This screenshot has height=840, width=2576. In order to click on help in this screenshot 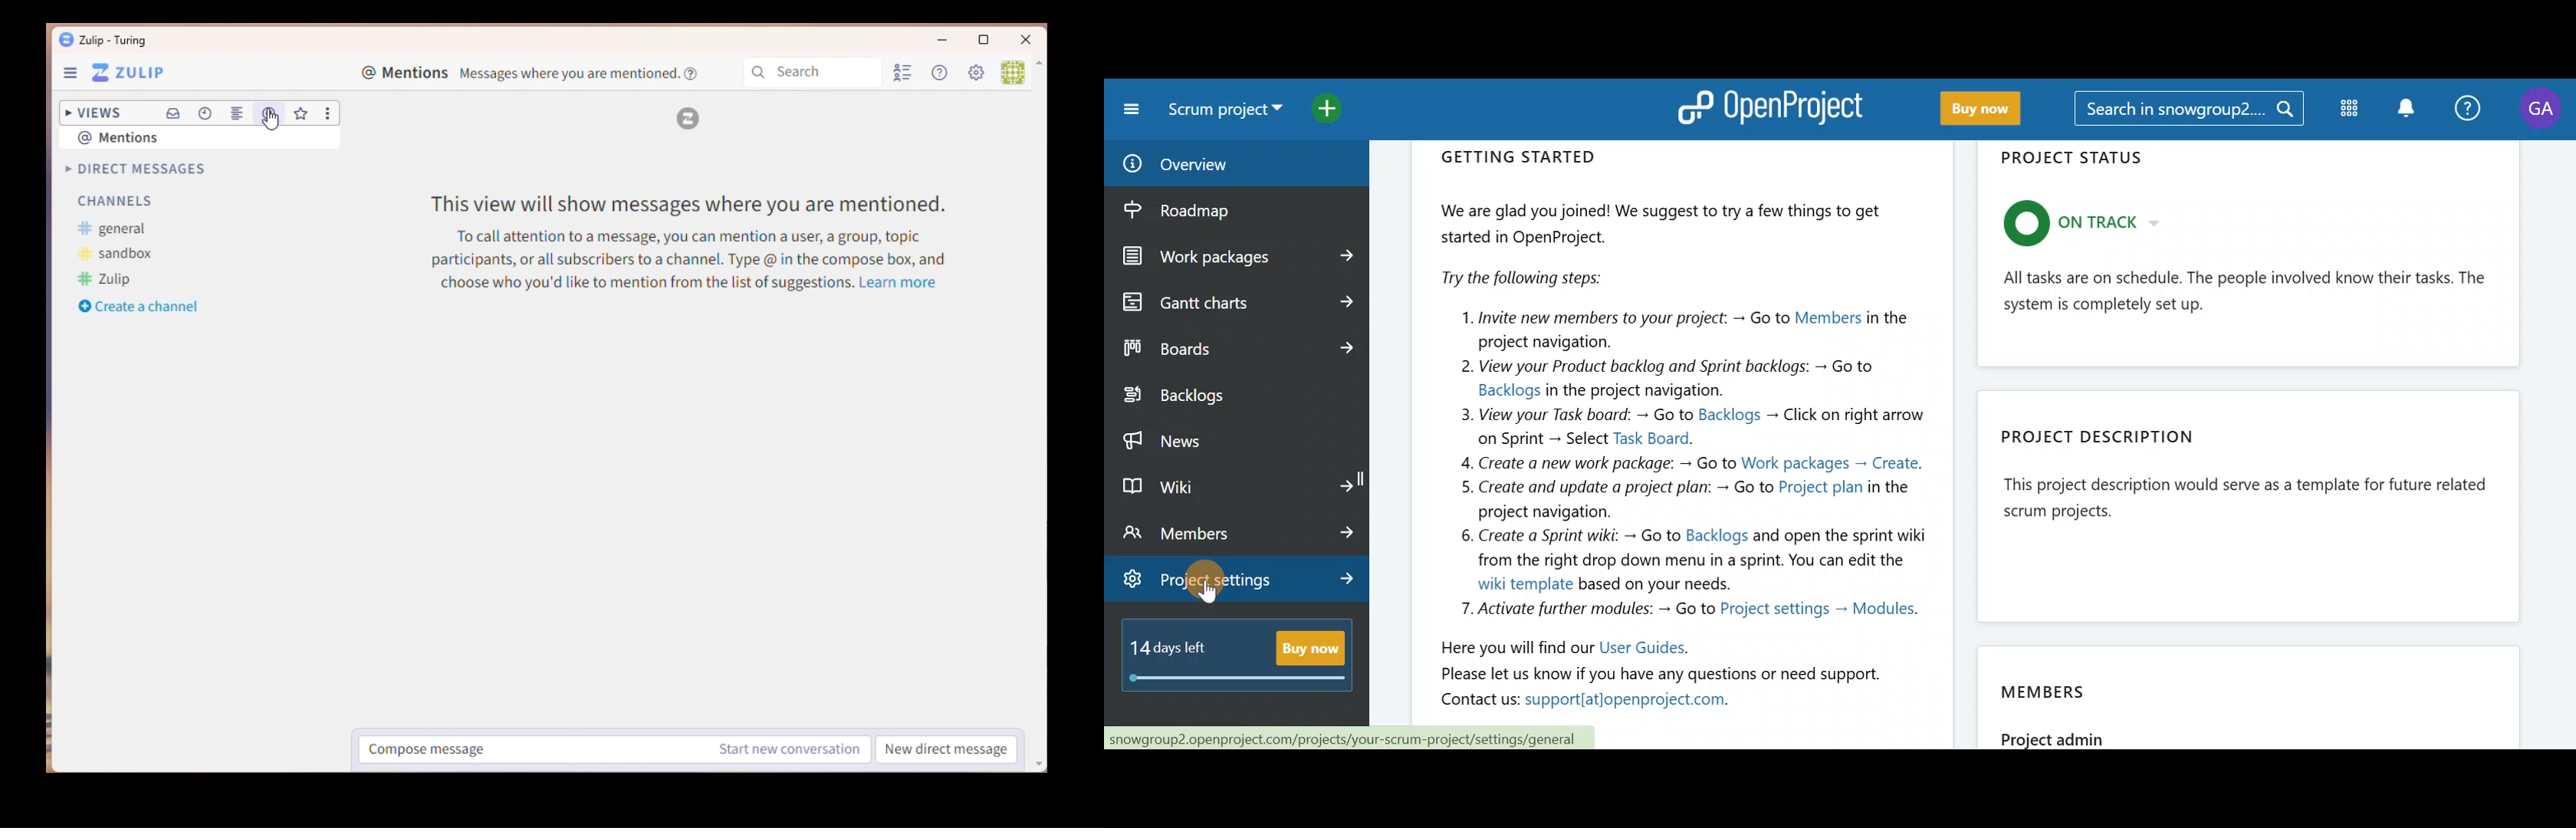, I will do `click(690, 74)`.